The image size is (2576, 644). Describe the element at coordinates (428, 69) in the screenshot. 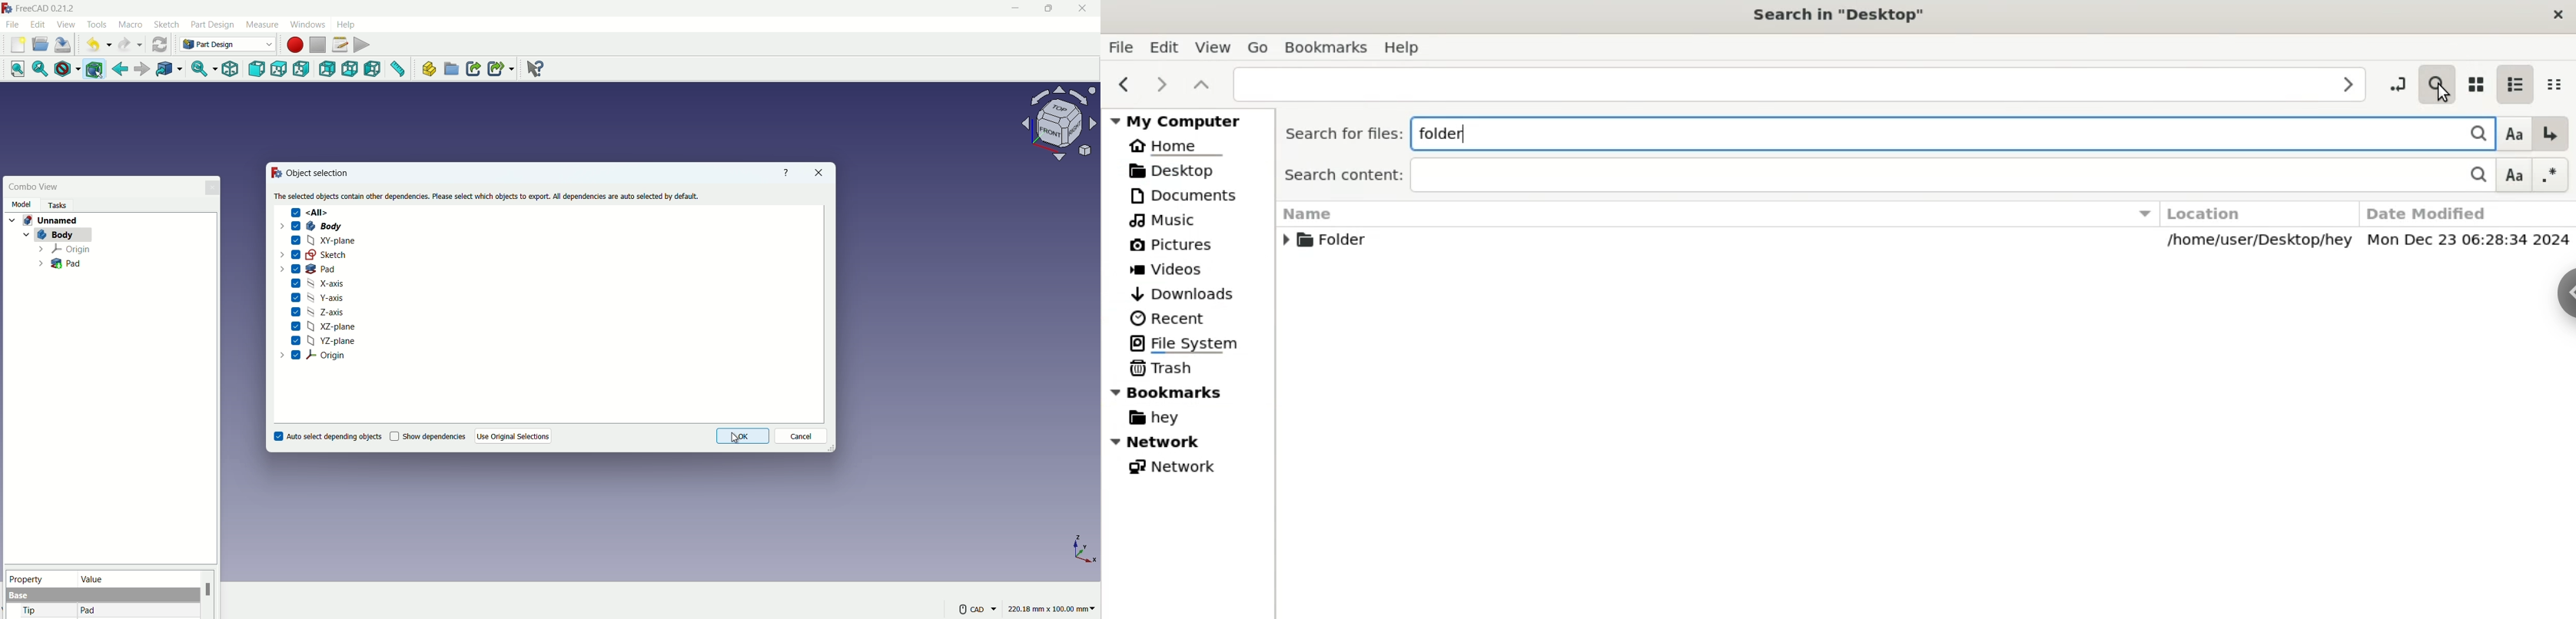

I see `create part` at that location.